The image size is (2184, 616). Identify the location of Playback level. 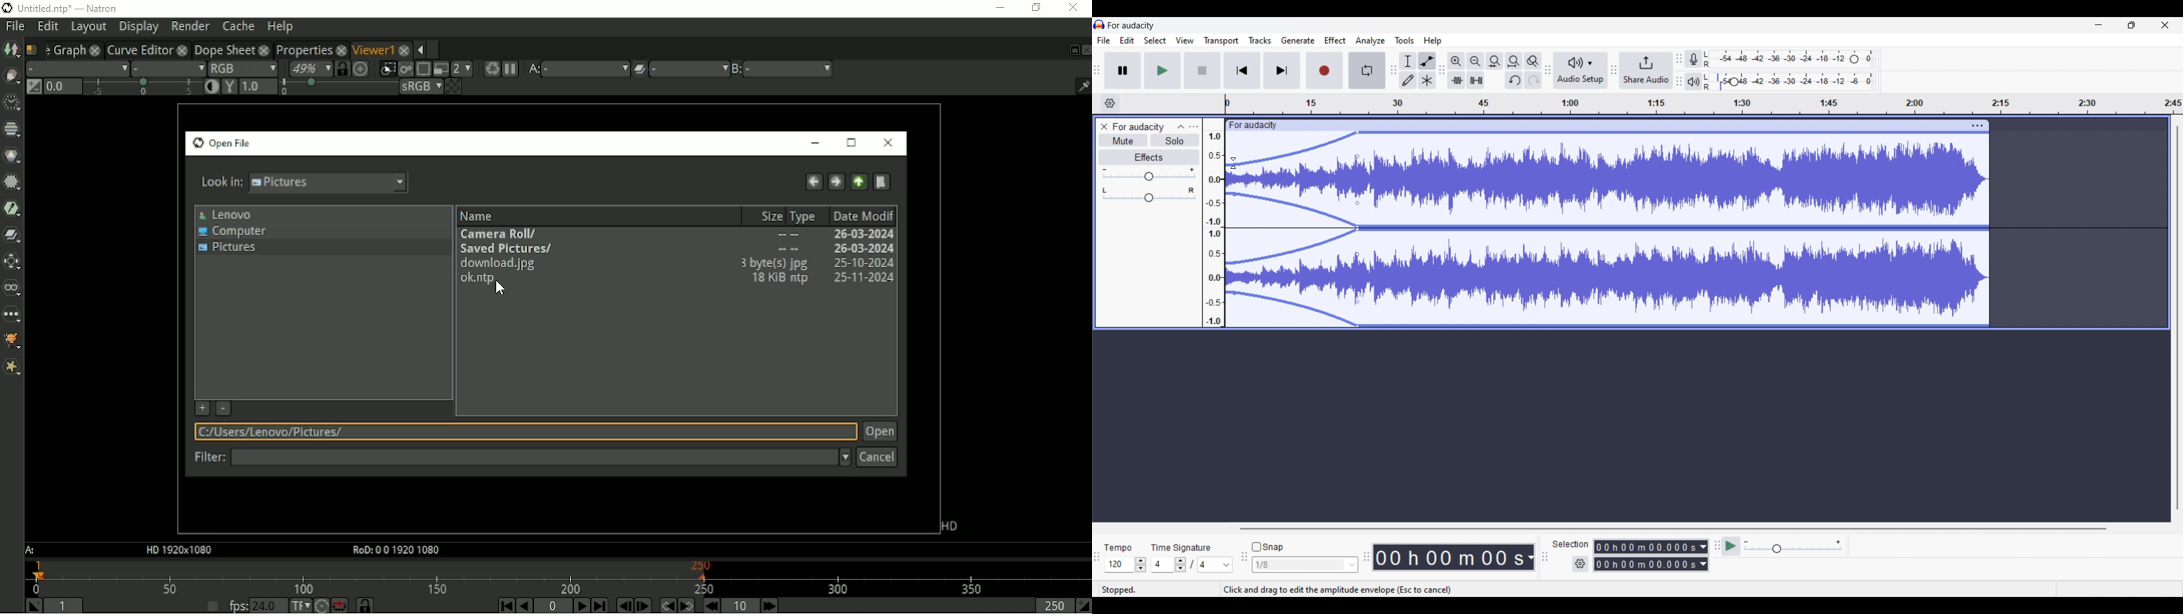
(1790, 81).